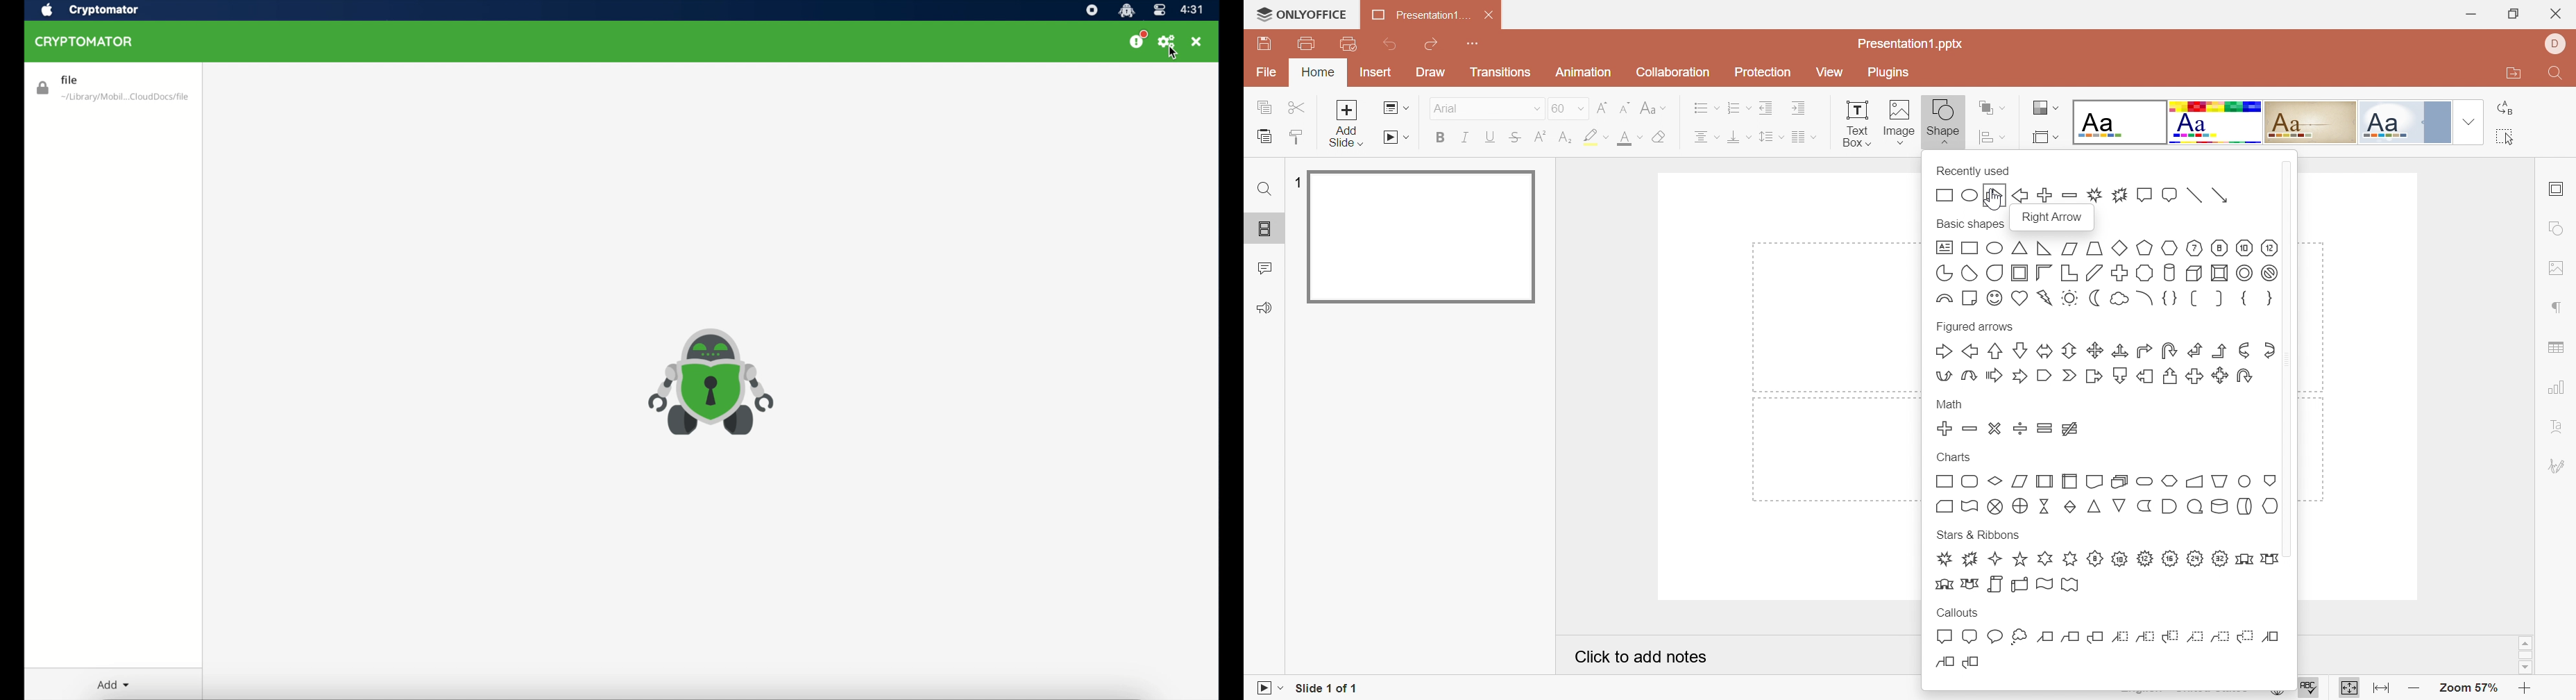 The width and height of the screenshot is (2576, 700). What do you see at coordinates (2516, 15) in the screenshot?
I see `Restore down` at bounding box center [2516, 15].